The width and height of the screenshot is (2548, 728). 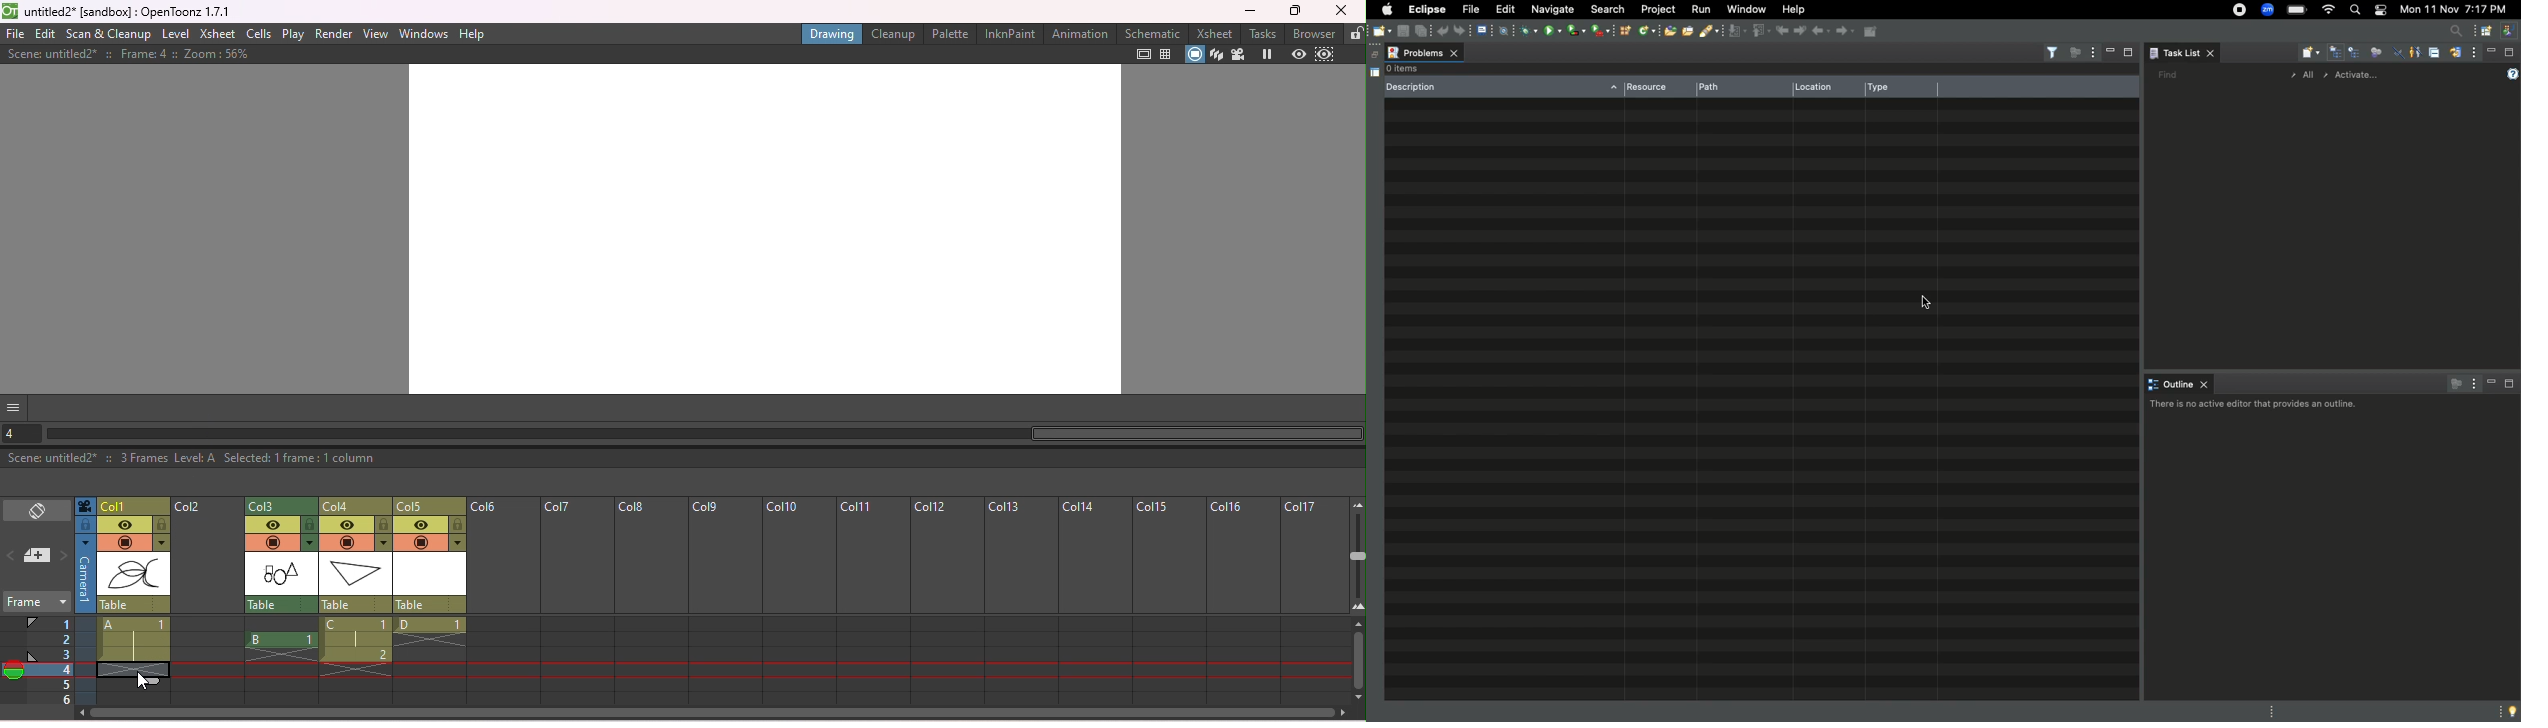 I want to click on Maximize, so click(x=2127, y=53).